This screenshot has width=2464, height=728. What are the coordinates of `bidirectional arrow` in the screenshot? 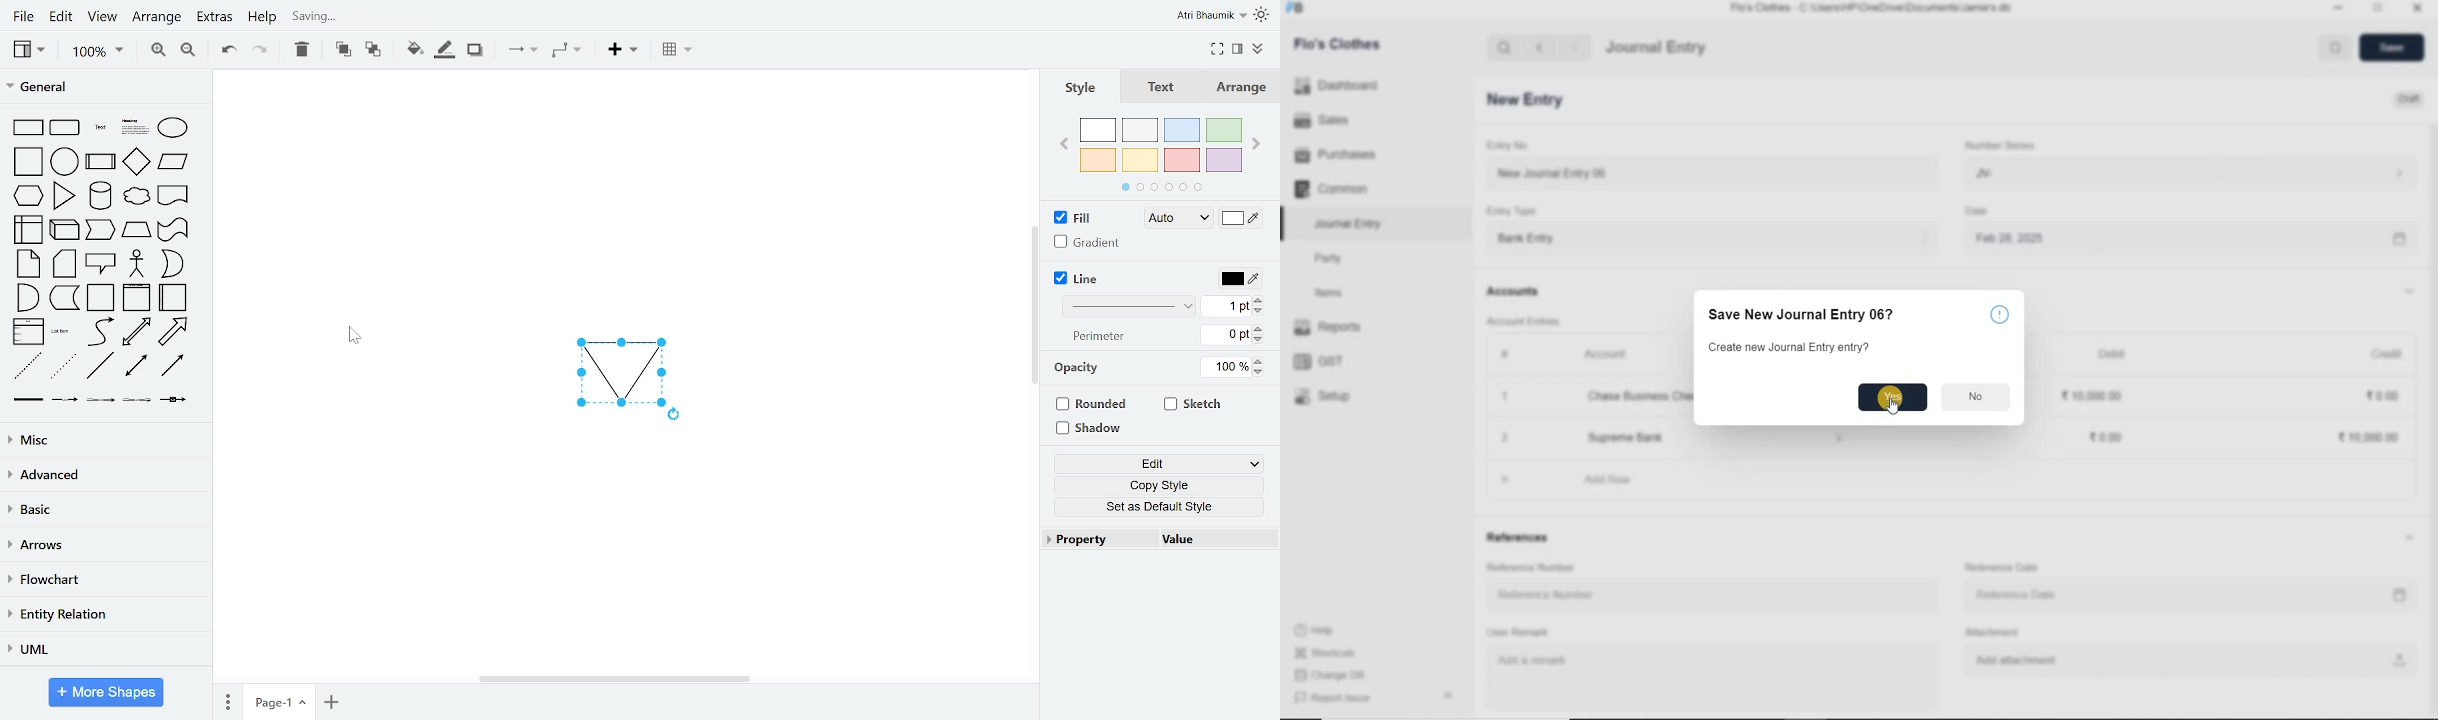 It's located at (135, 367).